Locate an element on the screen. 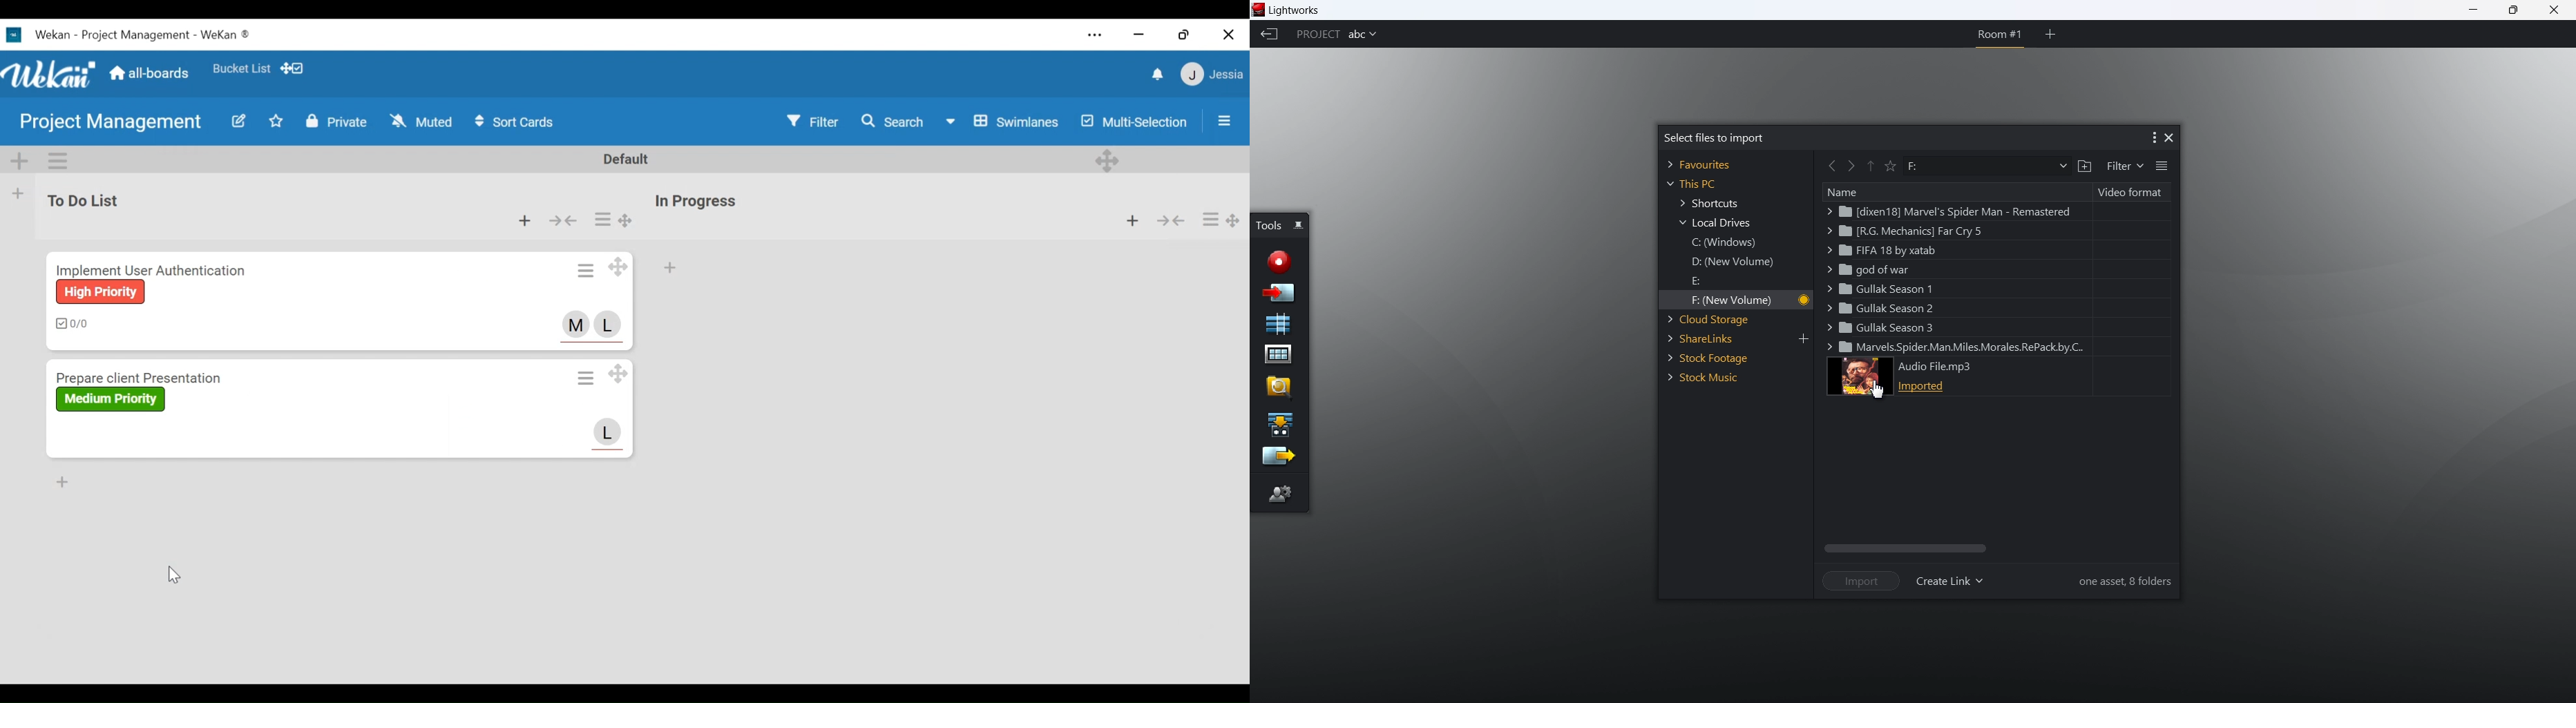 This screenshot has height=728, width=2576. C windows is located at coordinates (1724, 243).